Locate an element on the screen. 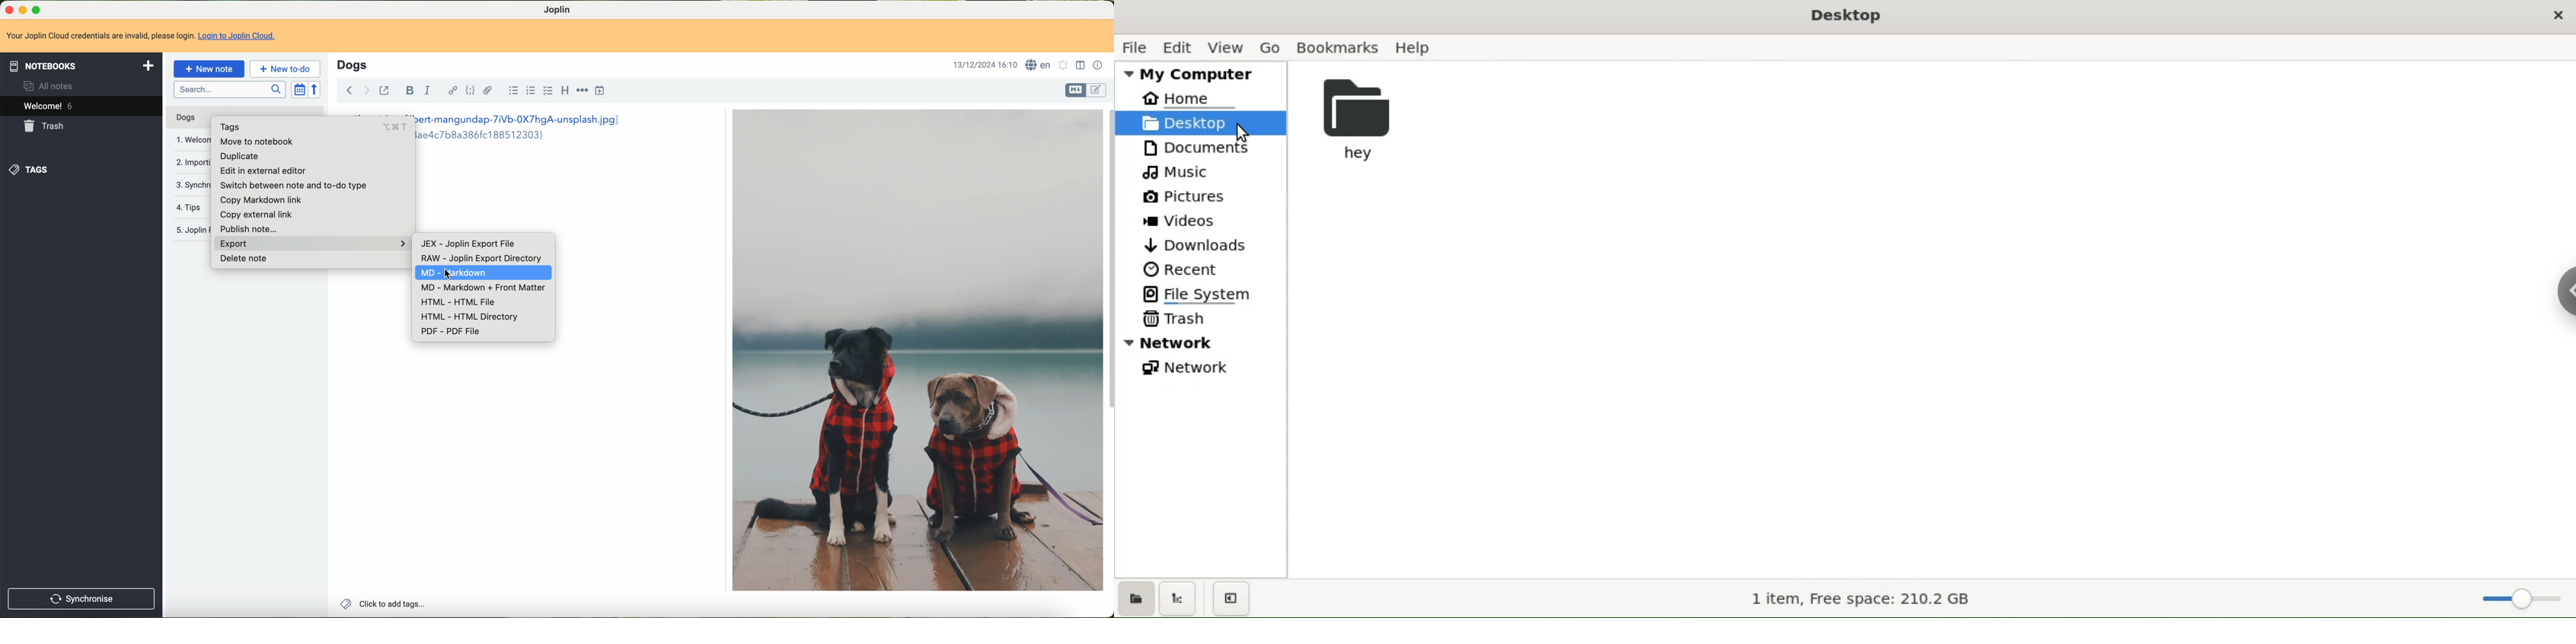 Image resolution: width=2576 pixels, height=644 pixels. synchronise your notes is located at coordinates (192, 184).